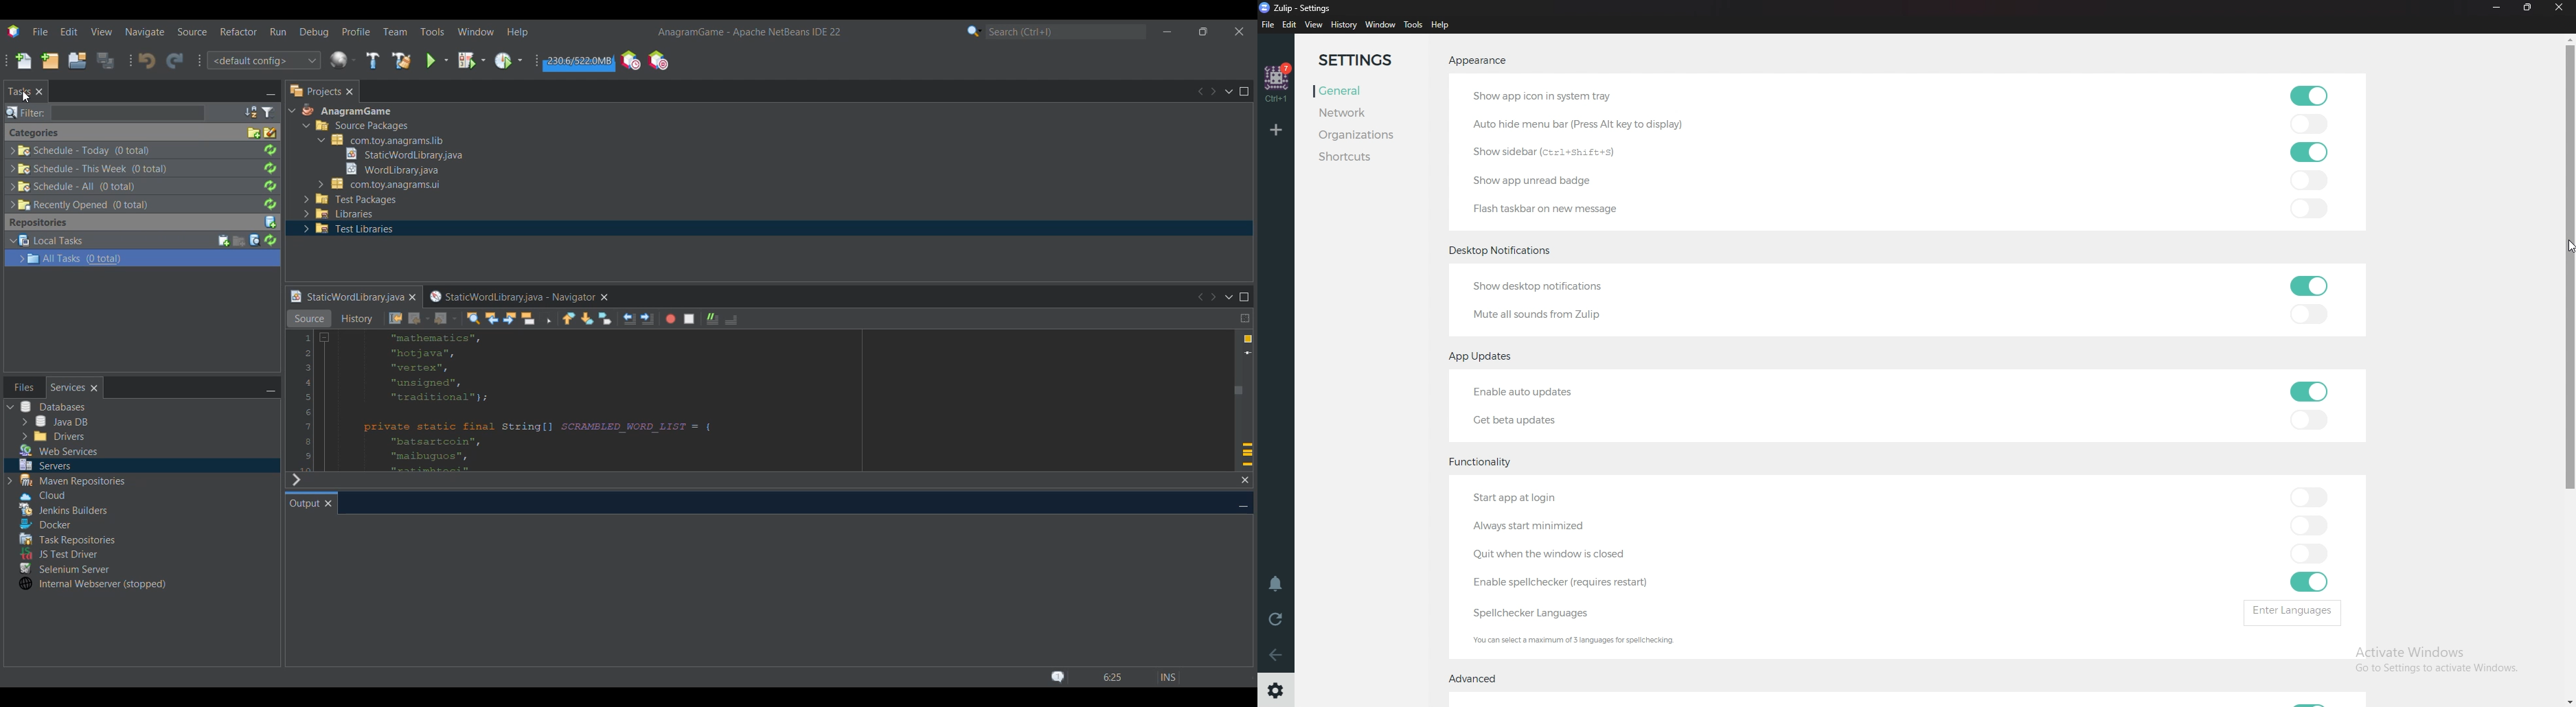 The width and height of the screenshot is (2576, 728). What do you see at coordinates (2311, 207) in the screenshot?
I see `toggle` at bounding box center [2311, 207].